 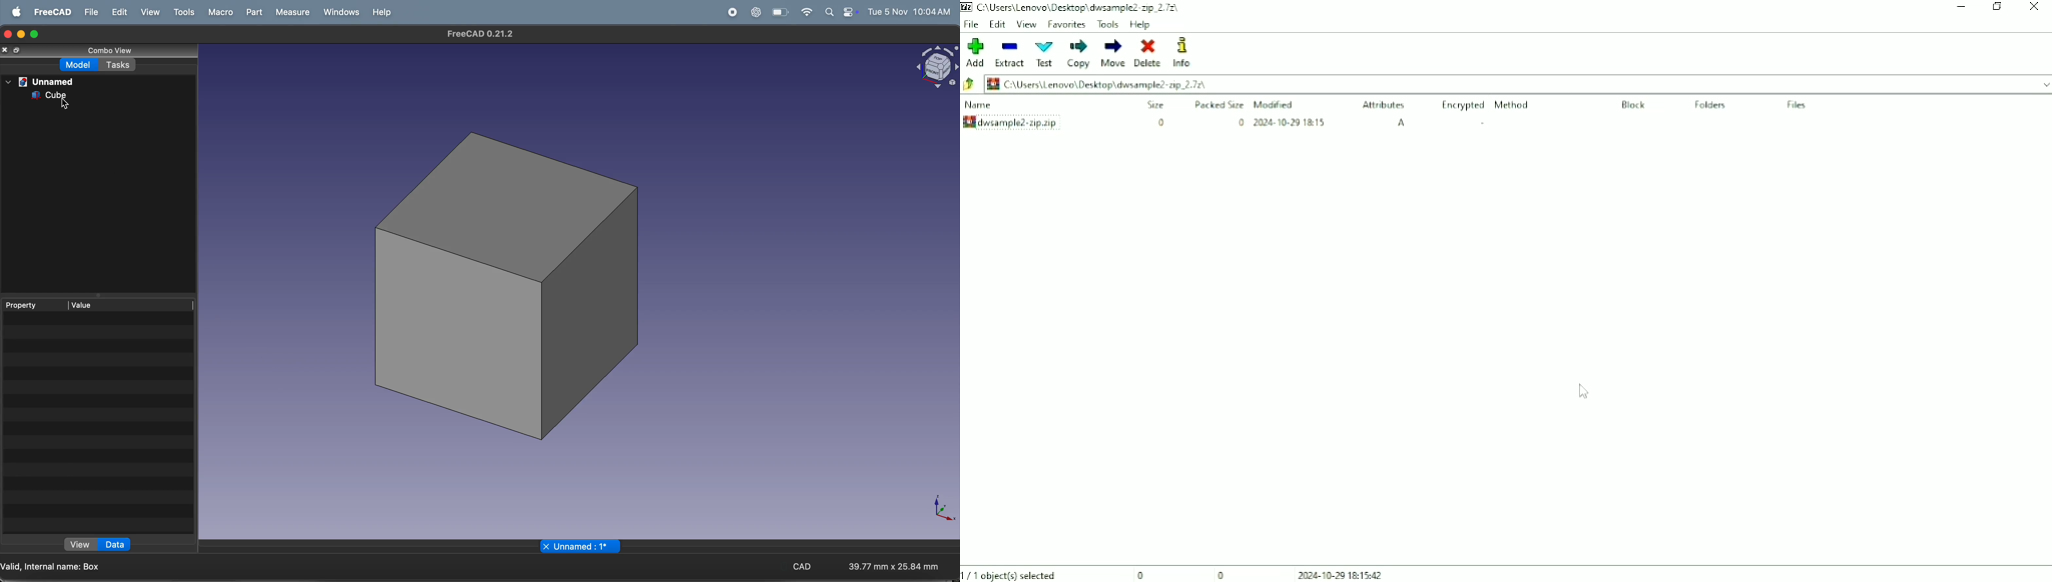 I want to click on A, so click(x=1403, y=123).